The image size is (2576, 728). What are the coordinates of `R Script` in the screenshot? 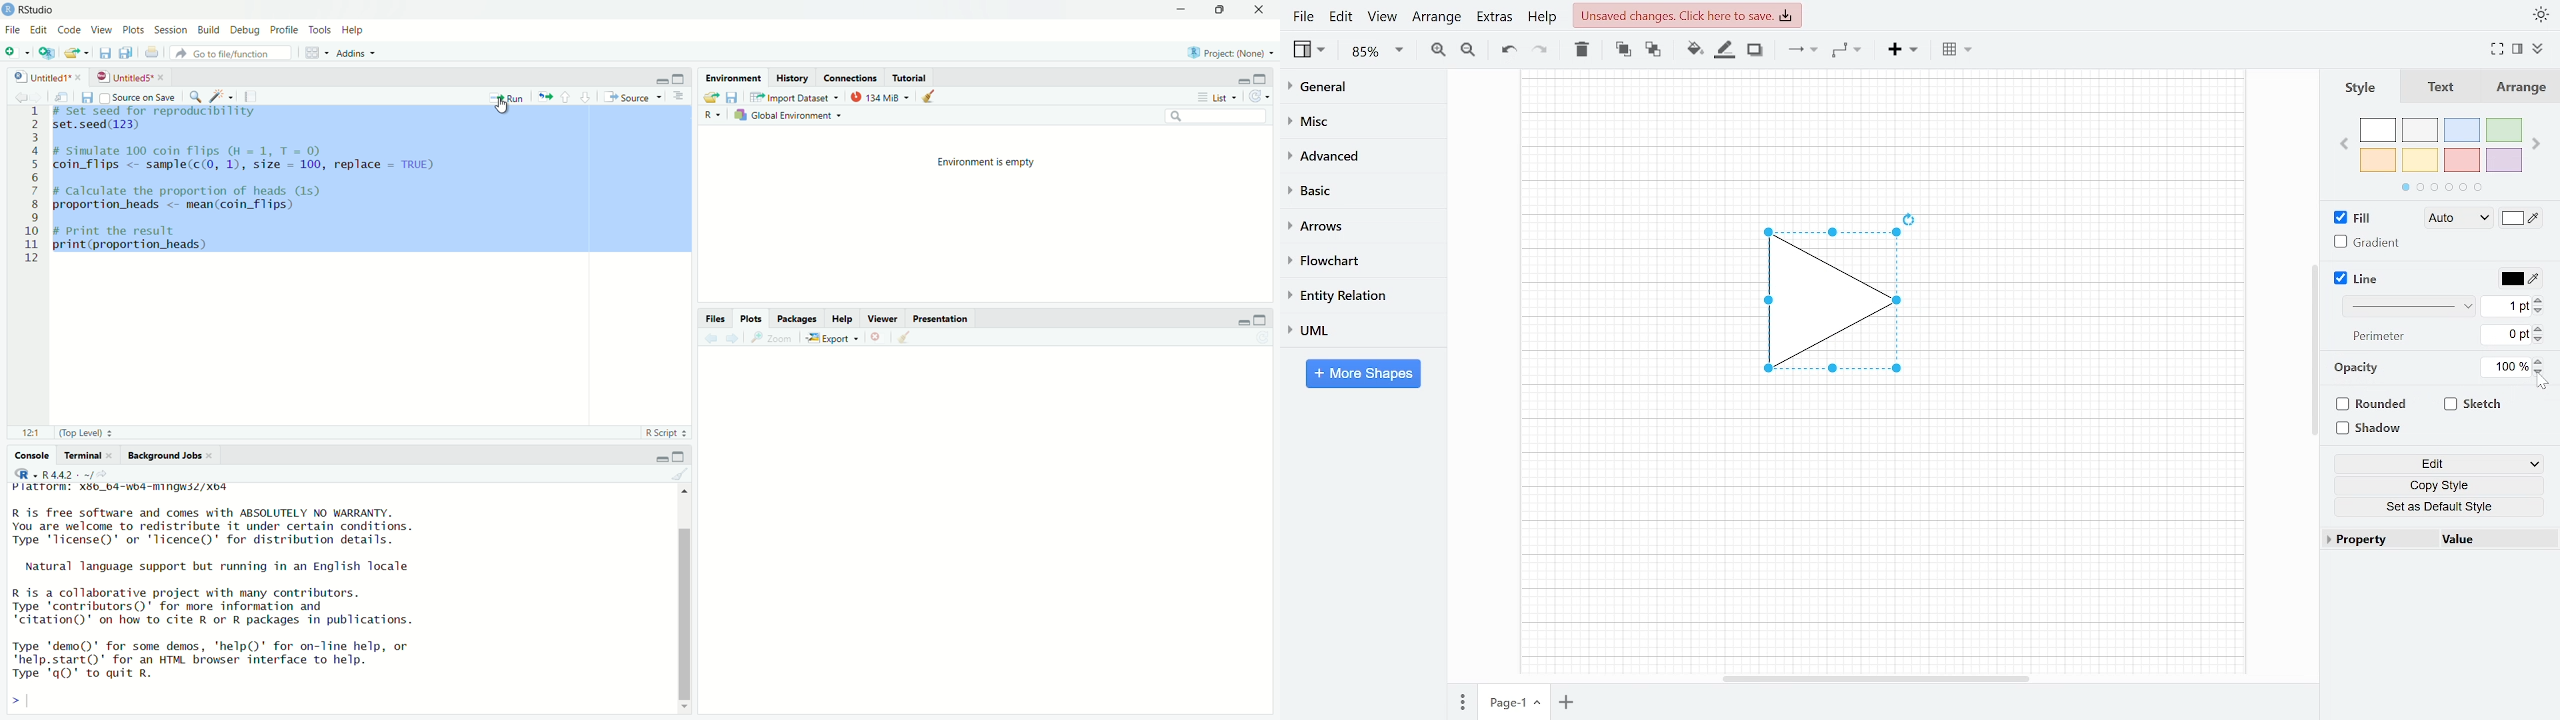 It's located at (667, 433).